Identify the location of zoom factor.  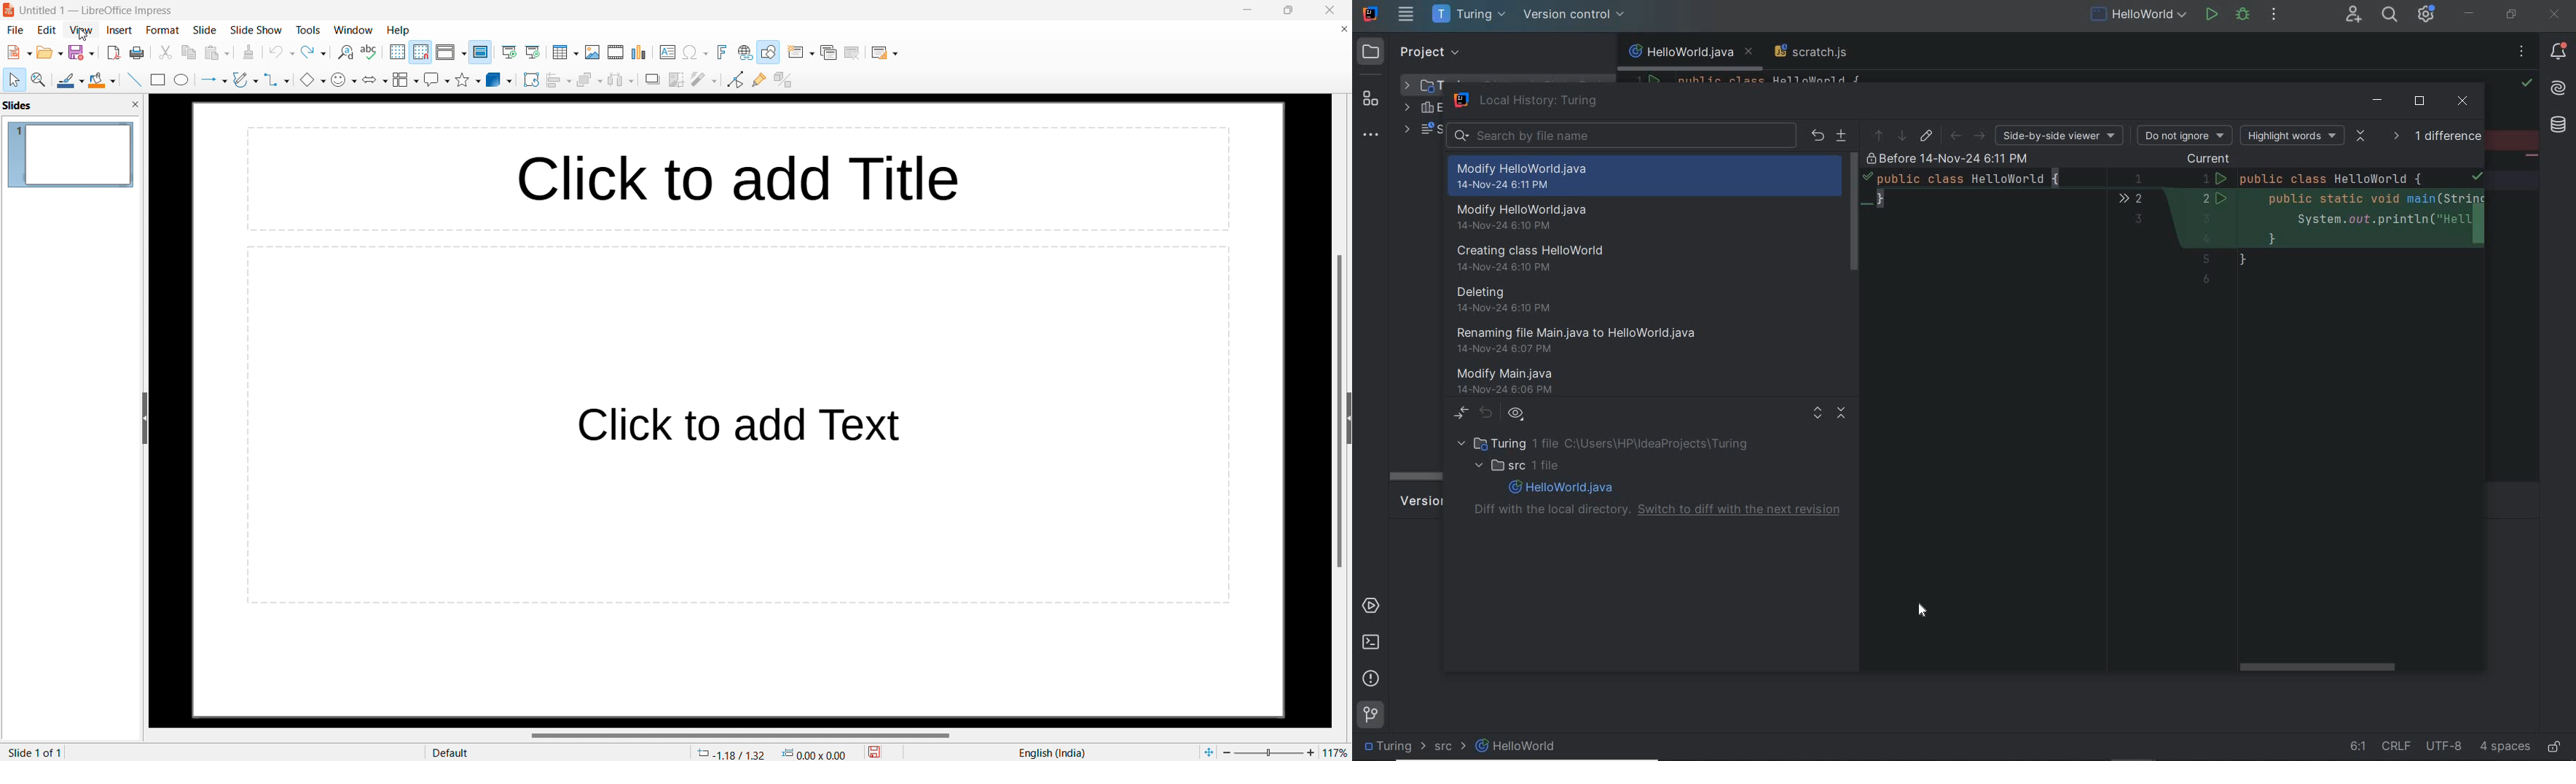
(1338, 750).